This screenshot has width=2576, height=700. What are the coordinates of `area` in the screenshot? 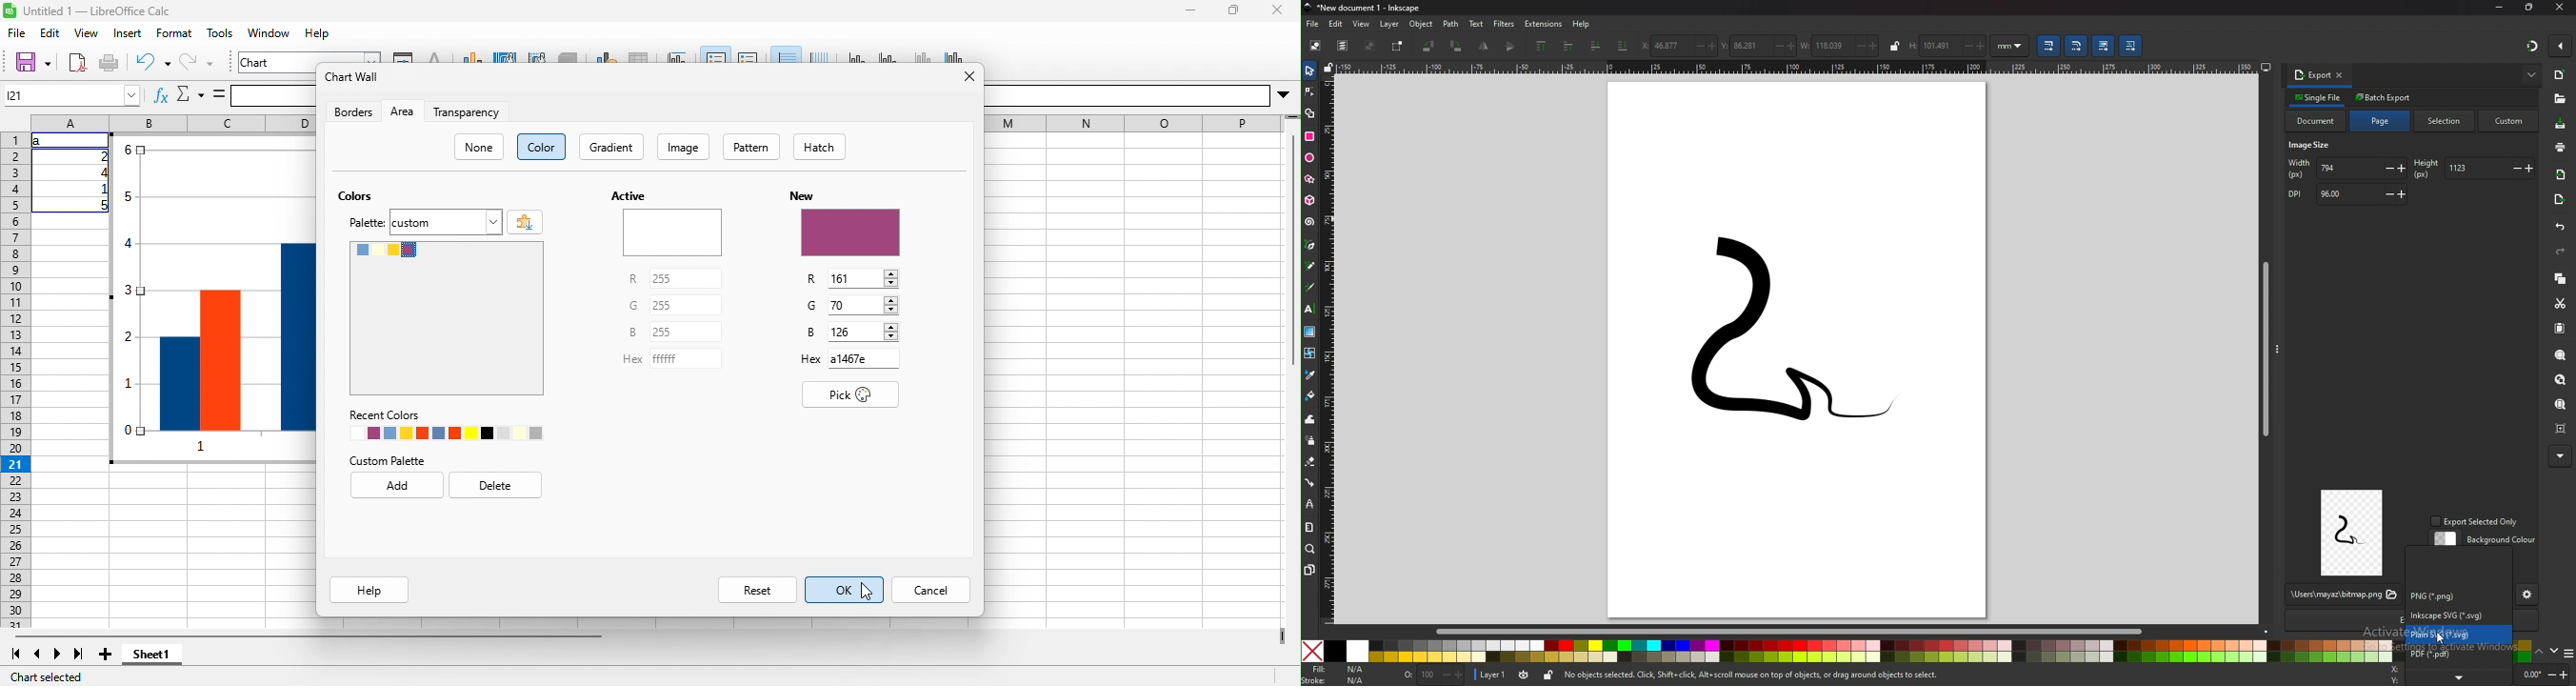 It's located at (403, 111).